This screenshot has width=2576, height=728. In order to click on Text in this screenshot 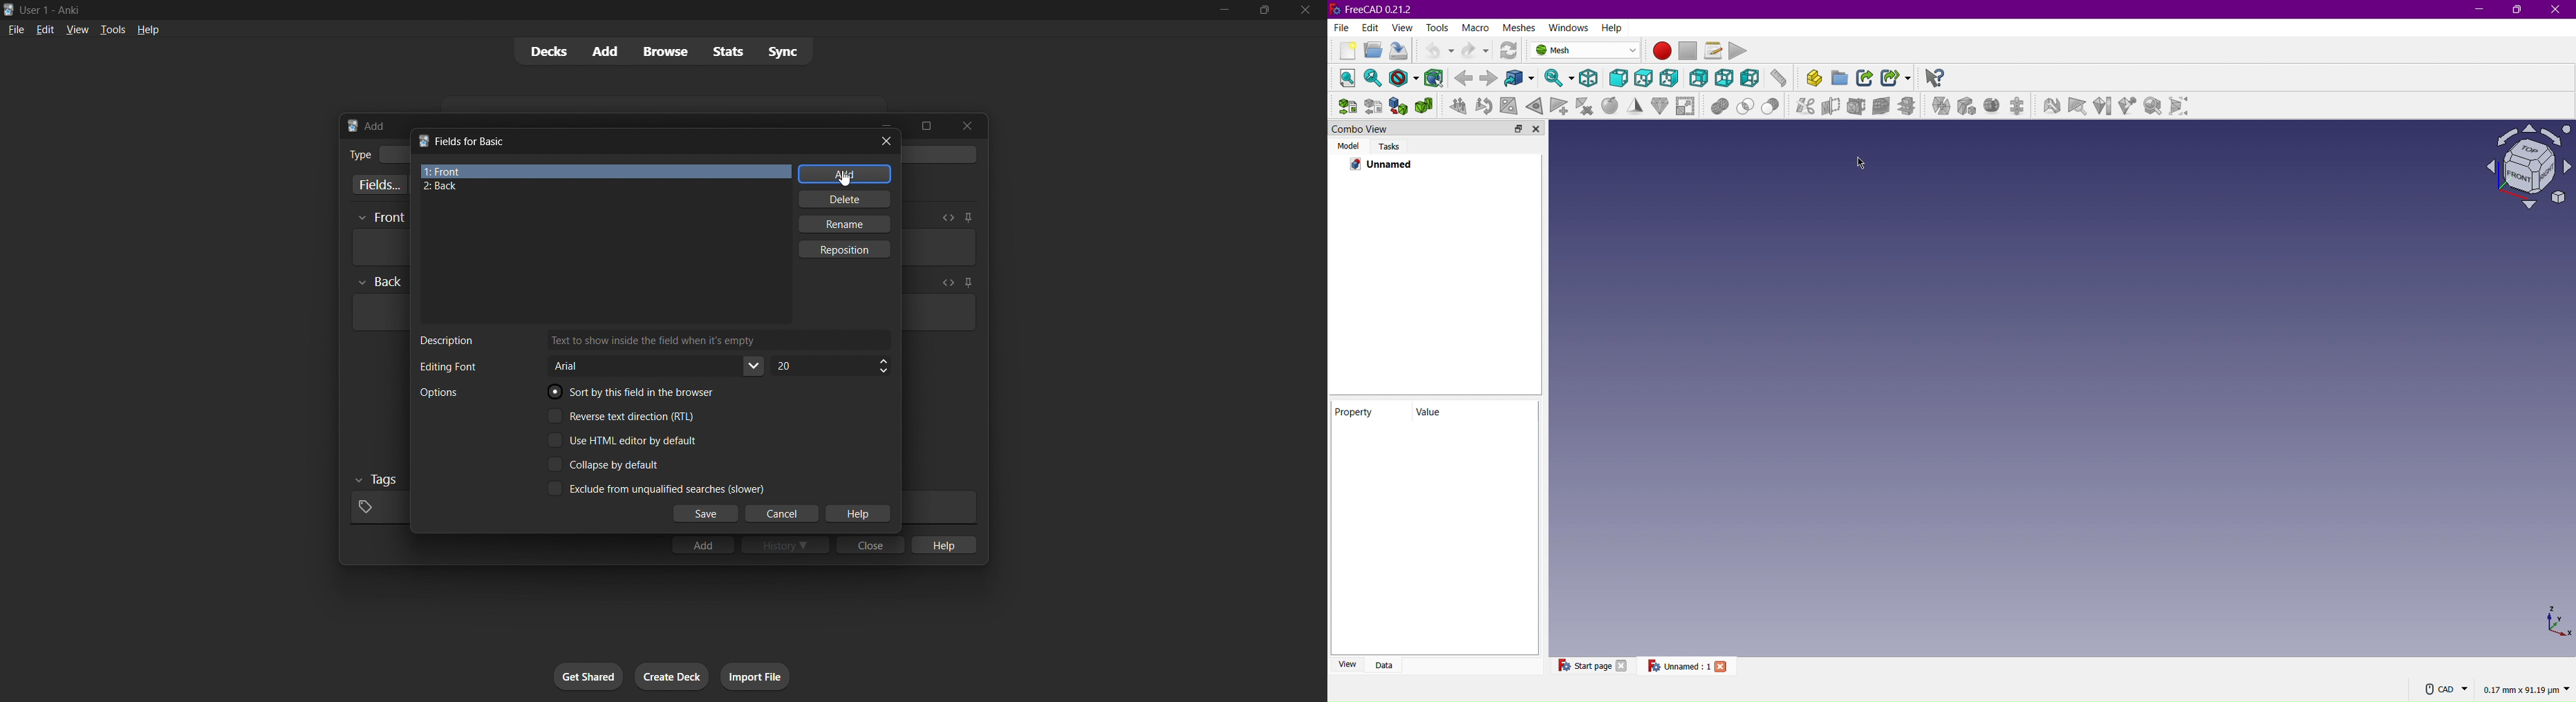, I will do `click(448, 367)`.